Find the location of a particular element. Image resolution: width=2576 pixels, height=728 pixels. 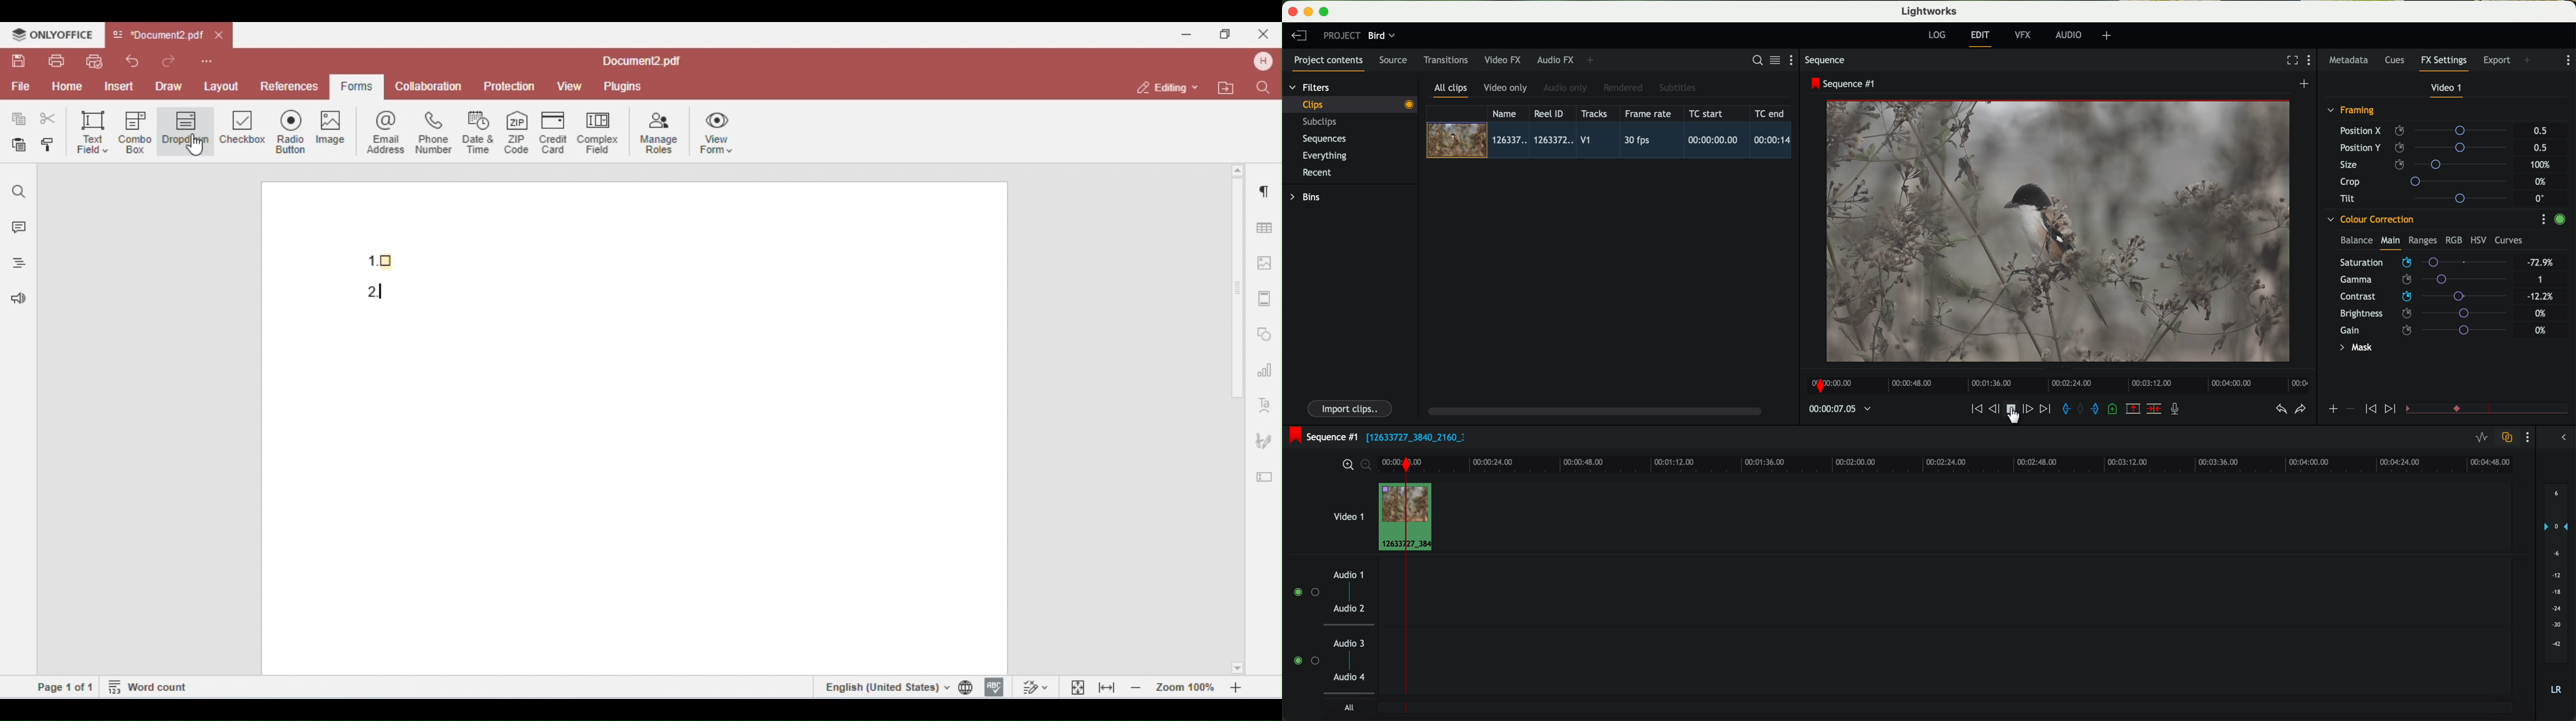

1 is located at coordinates (2541, 280).